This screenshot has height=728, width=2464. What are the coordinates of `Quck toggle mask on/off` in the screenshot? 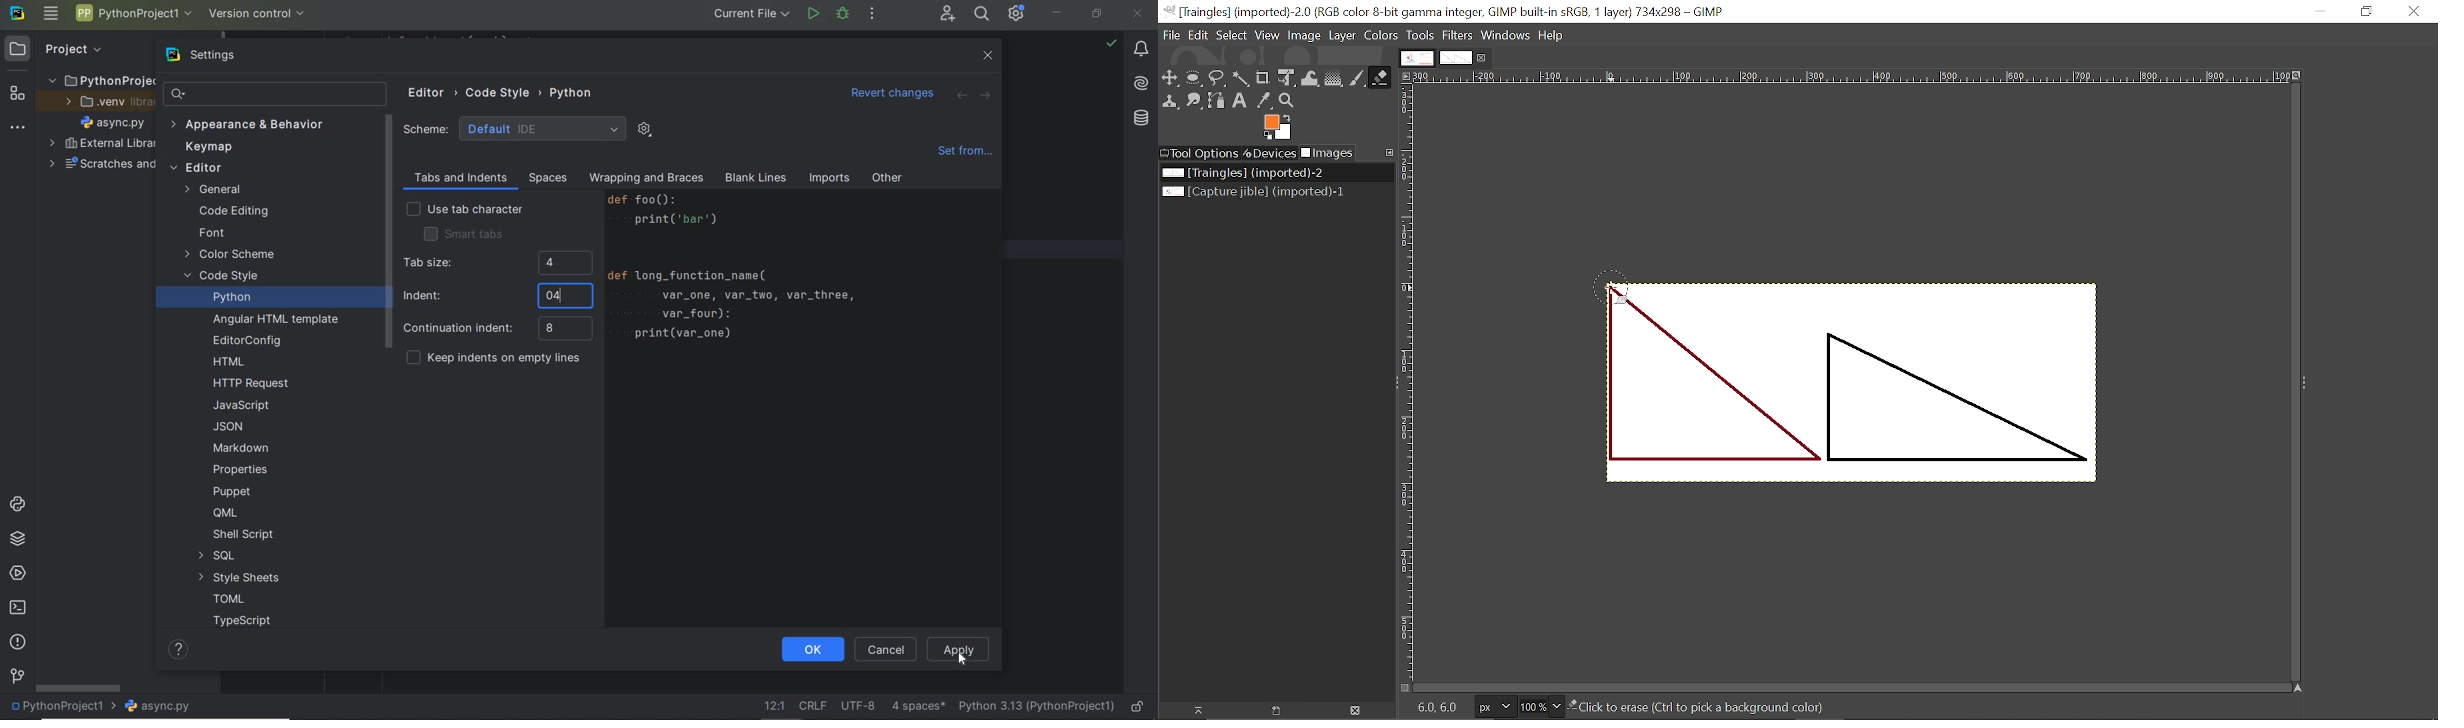 It's located at (1403, 690).